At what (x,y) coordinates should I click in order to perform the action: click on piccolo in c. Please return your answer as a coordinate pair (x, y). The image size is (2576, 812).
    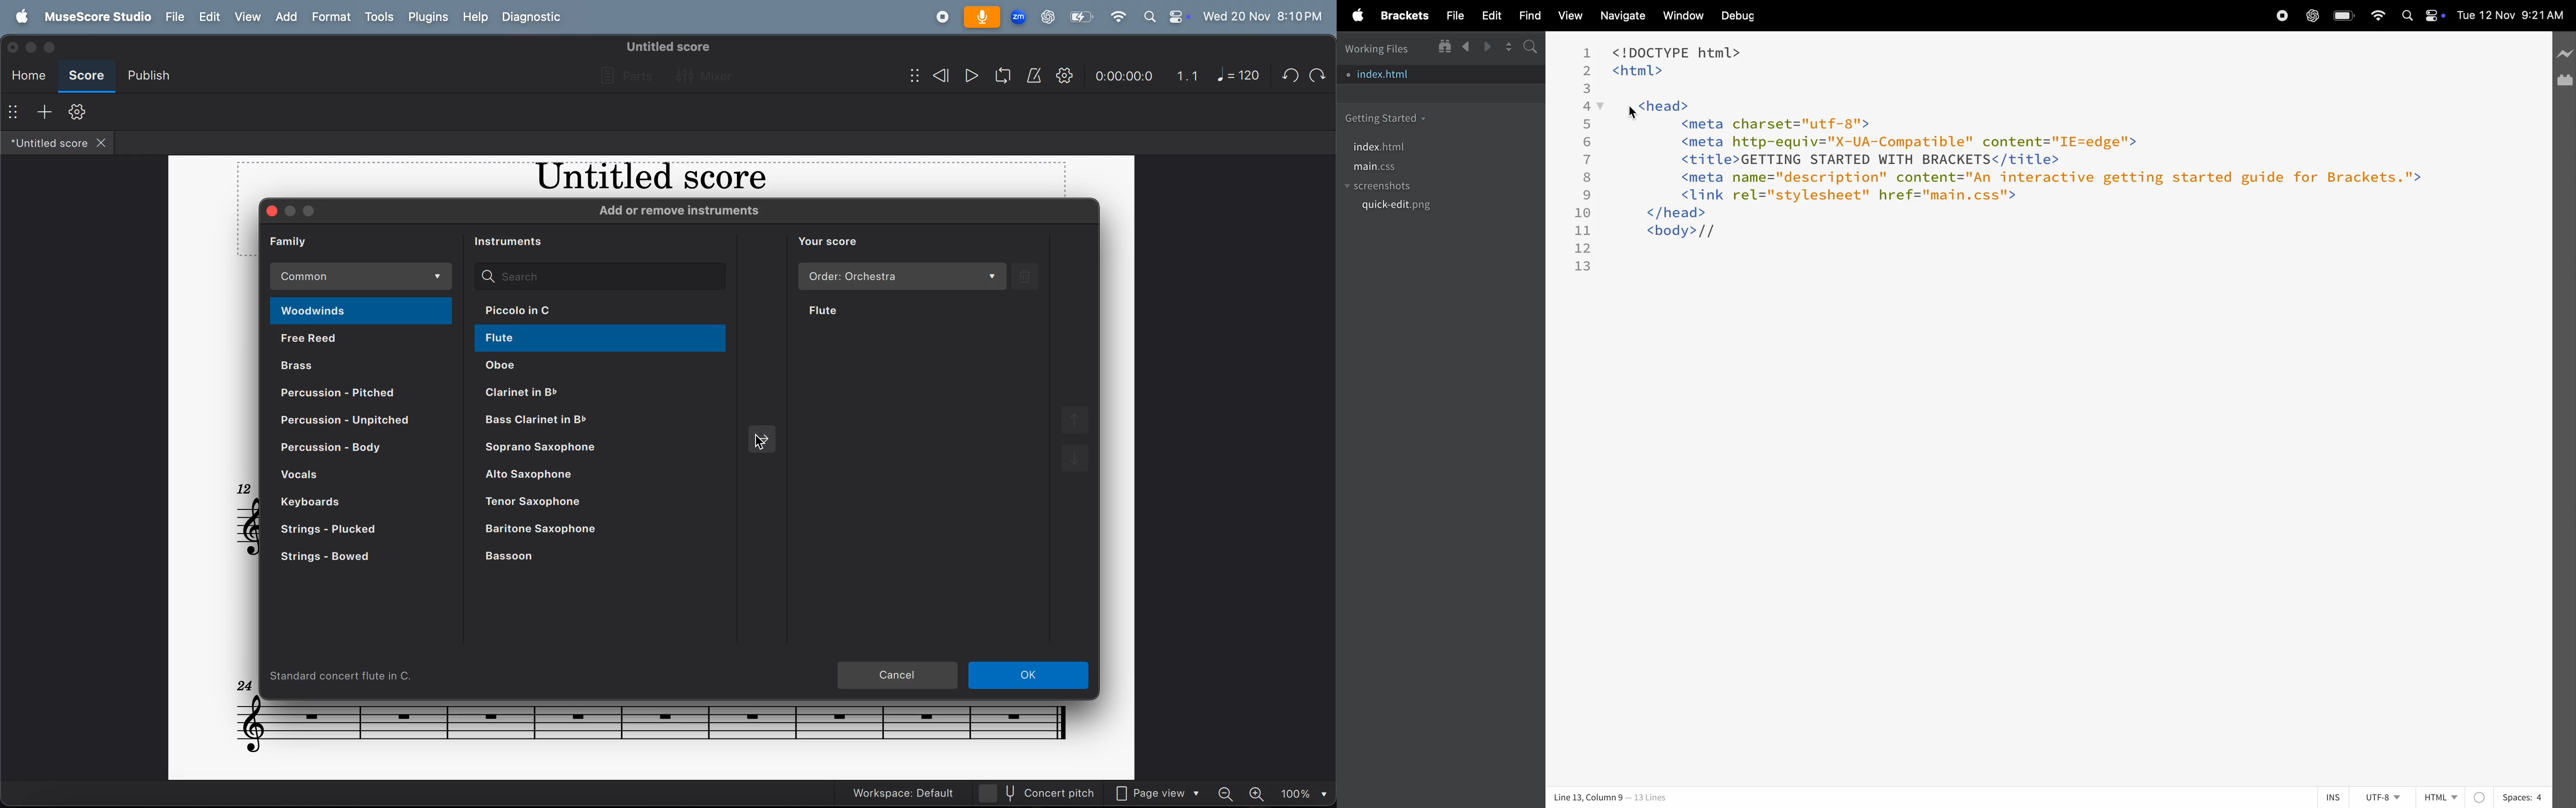
    Looking at the image, I should click on (597, 311).